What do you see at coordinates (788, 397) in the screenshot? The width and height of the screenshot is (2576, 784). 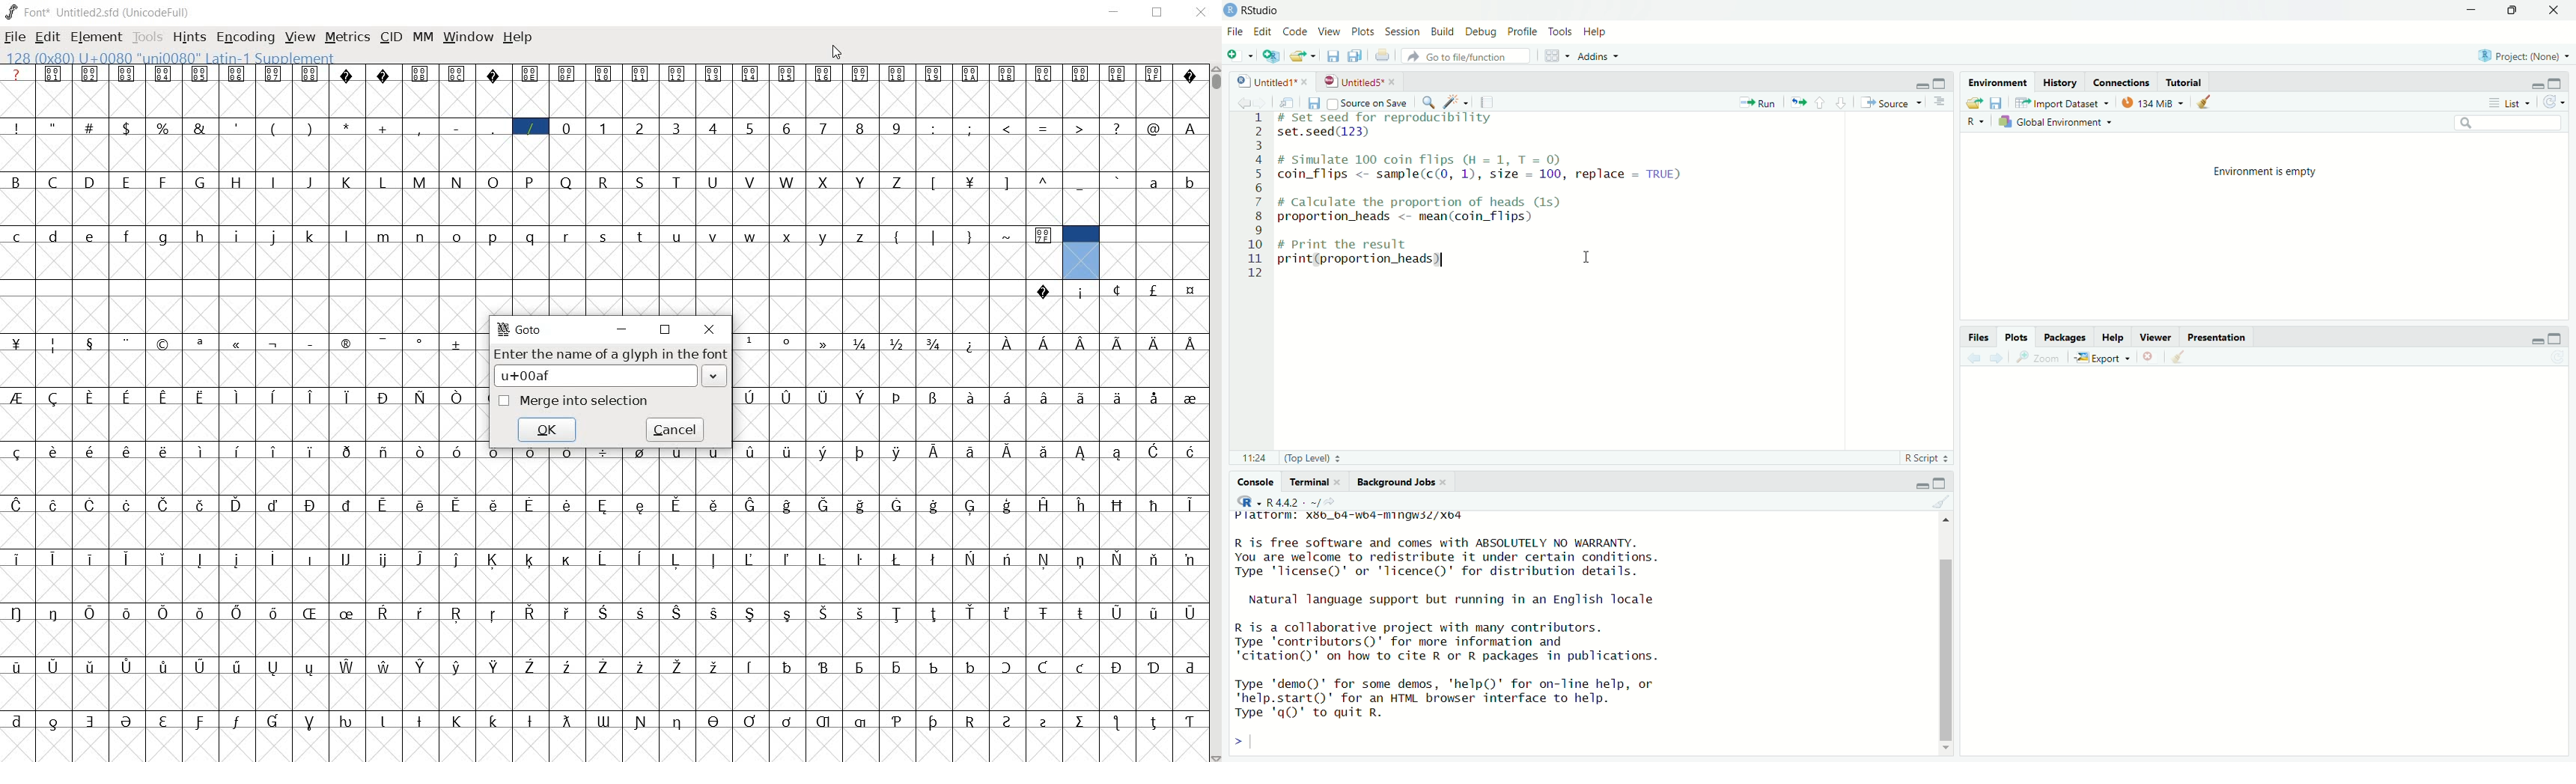 I see `Symbol` at bounding box center [788, 397].